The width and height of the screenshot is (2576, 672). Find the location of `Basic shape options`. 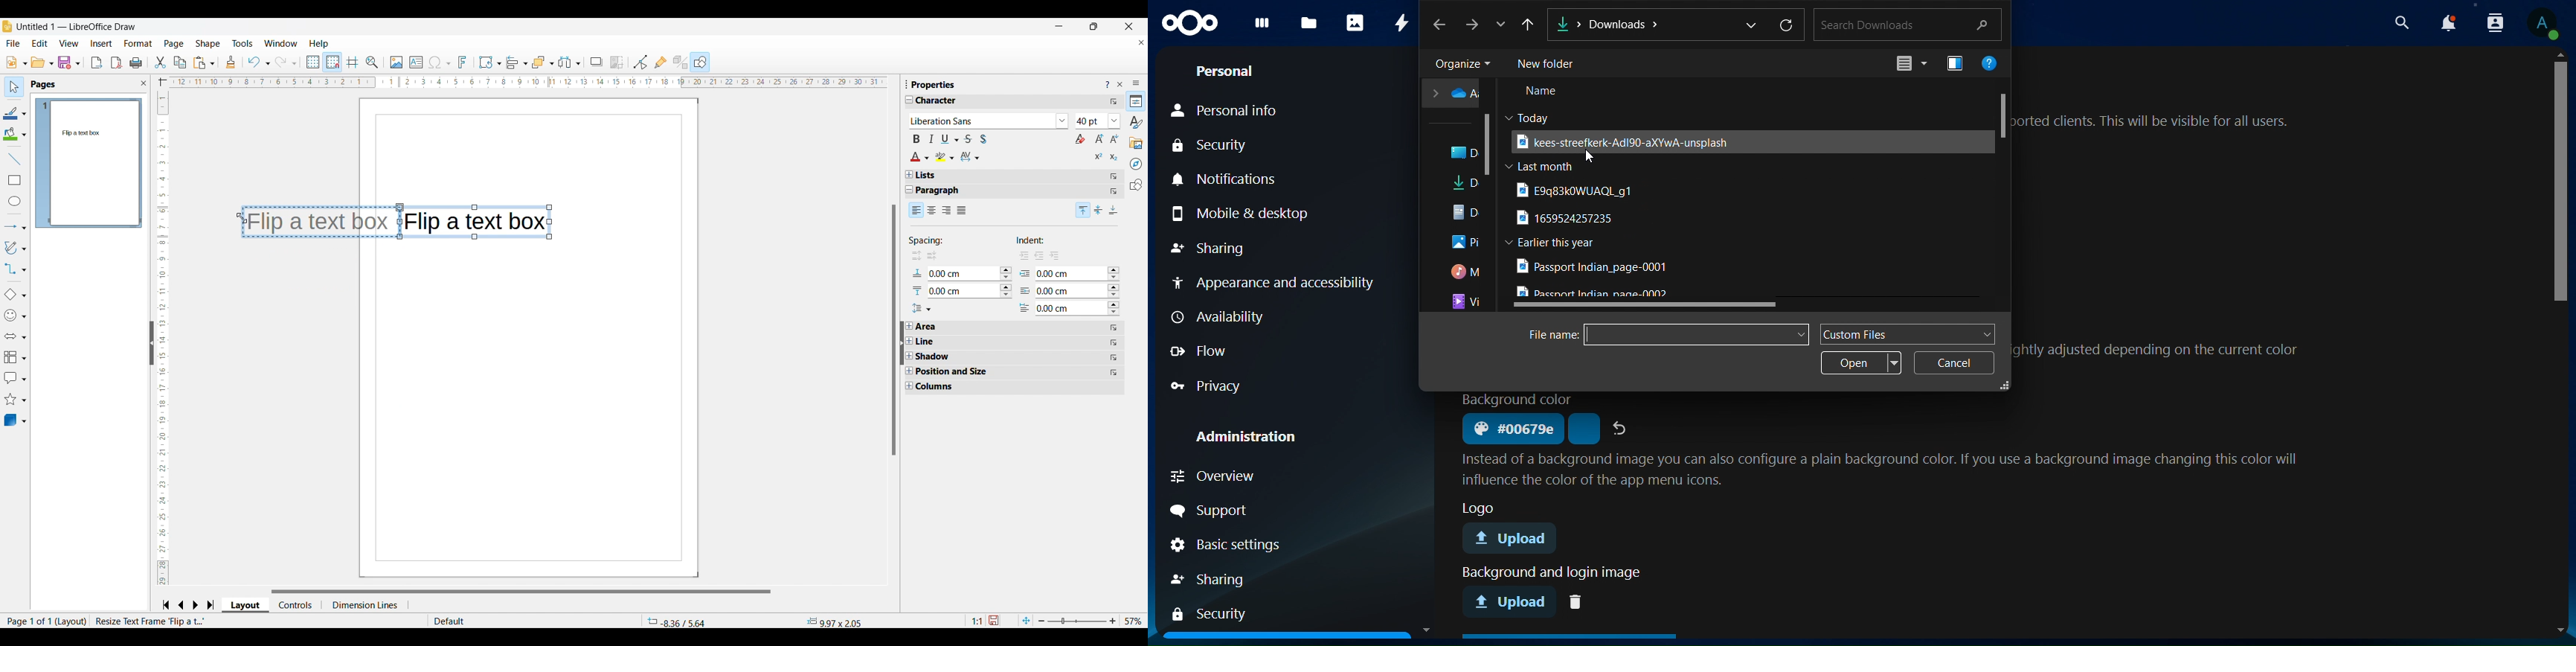

Basic shape options is located at coordinates (15, 294).